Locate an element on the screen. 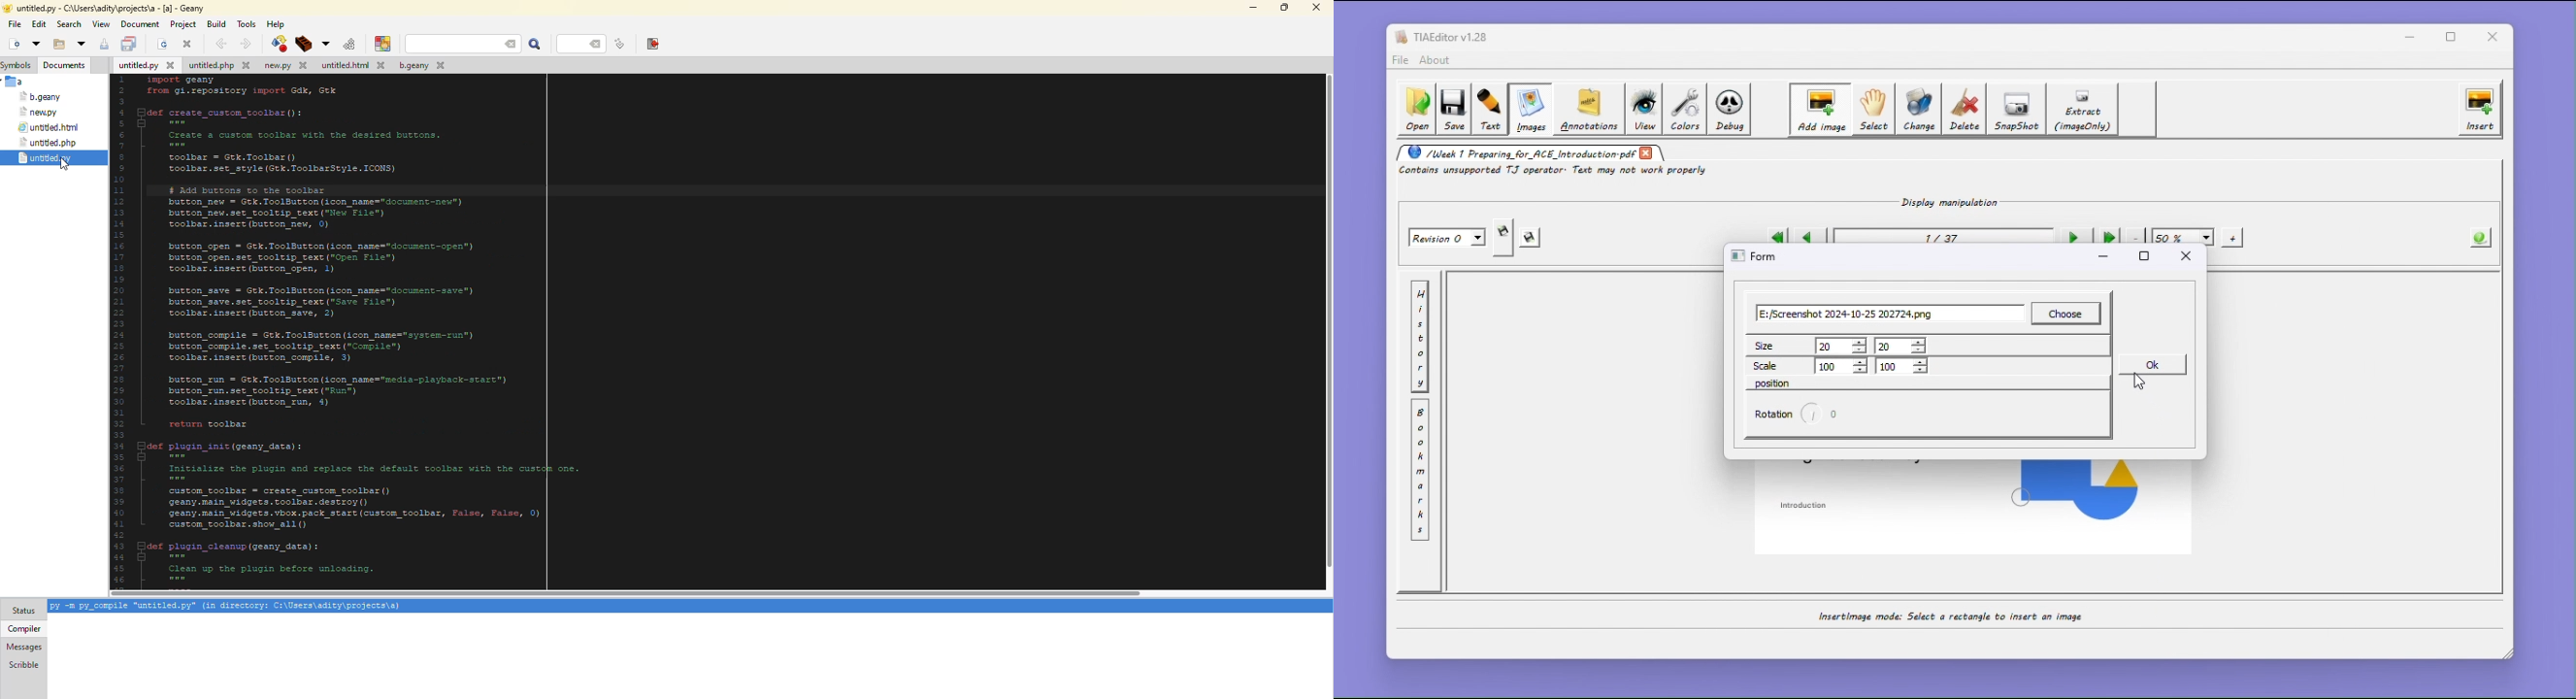 Image resolution: width=2576 pixels, height=700 pixels. document is located at coordinates (64, 66).